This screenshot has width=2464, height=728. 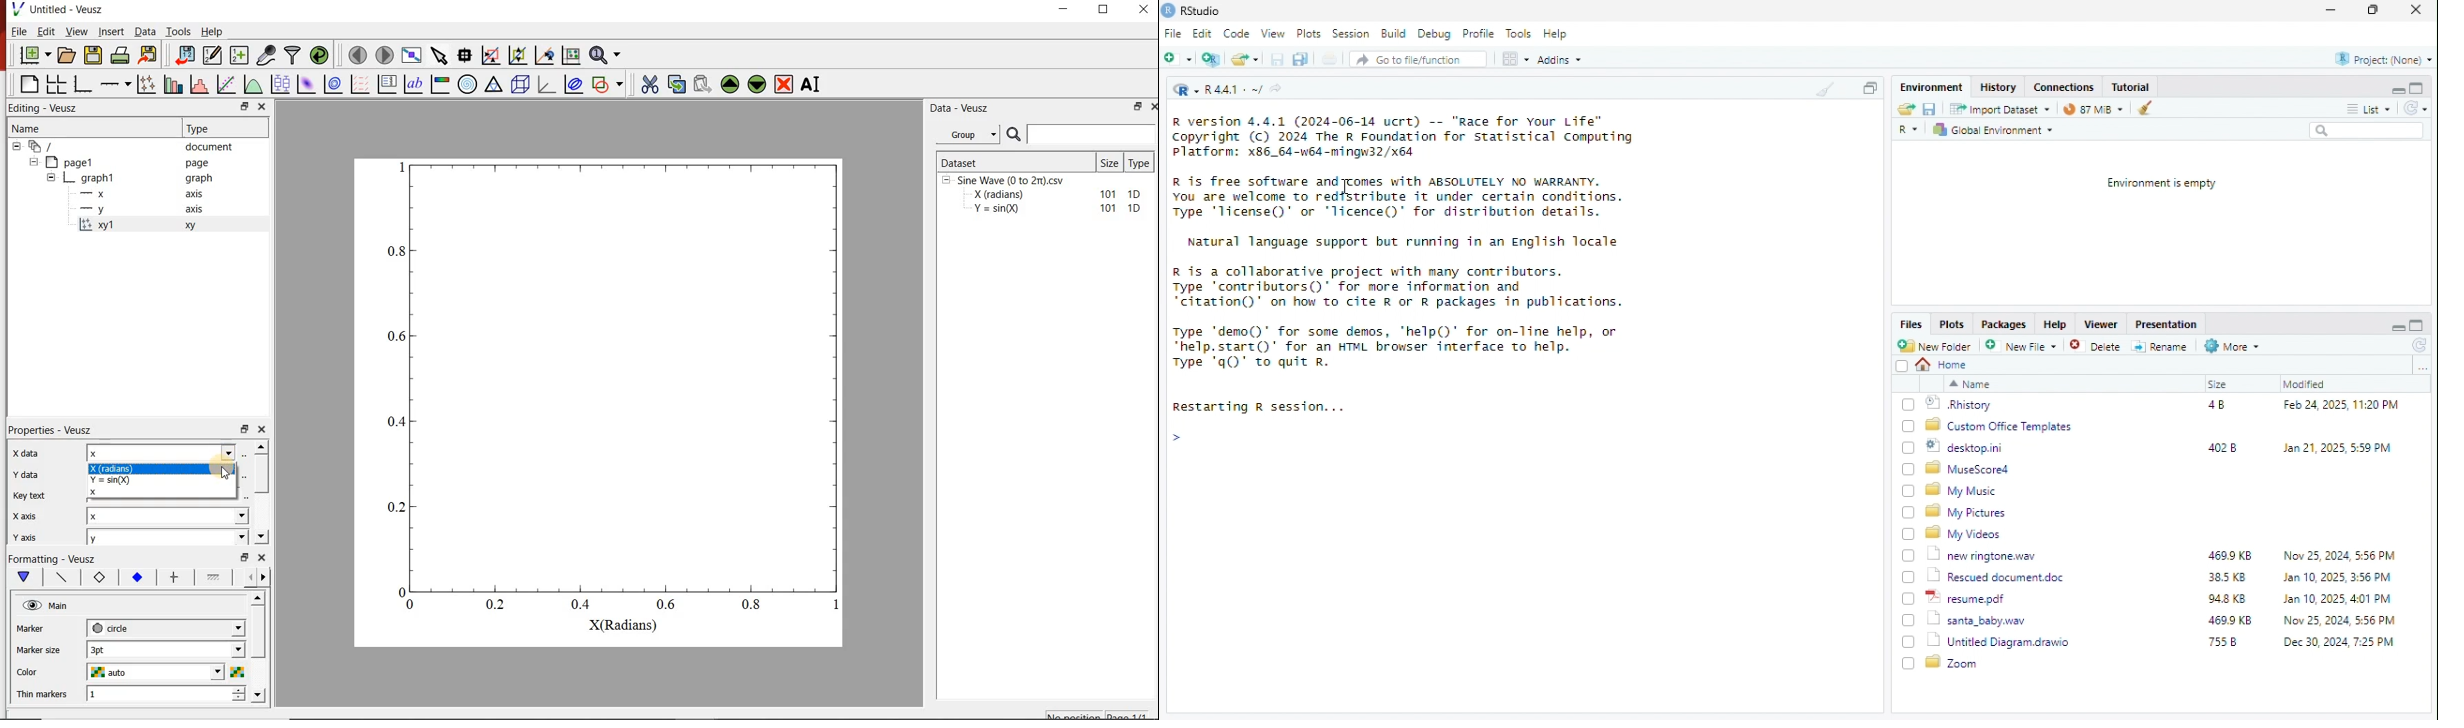 What do you see at coordinates (2417, 9) in the screenshot?
I see `close` at bounding box center [2417, 9].